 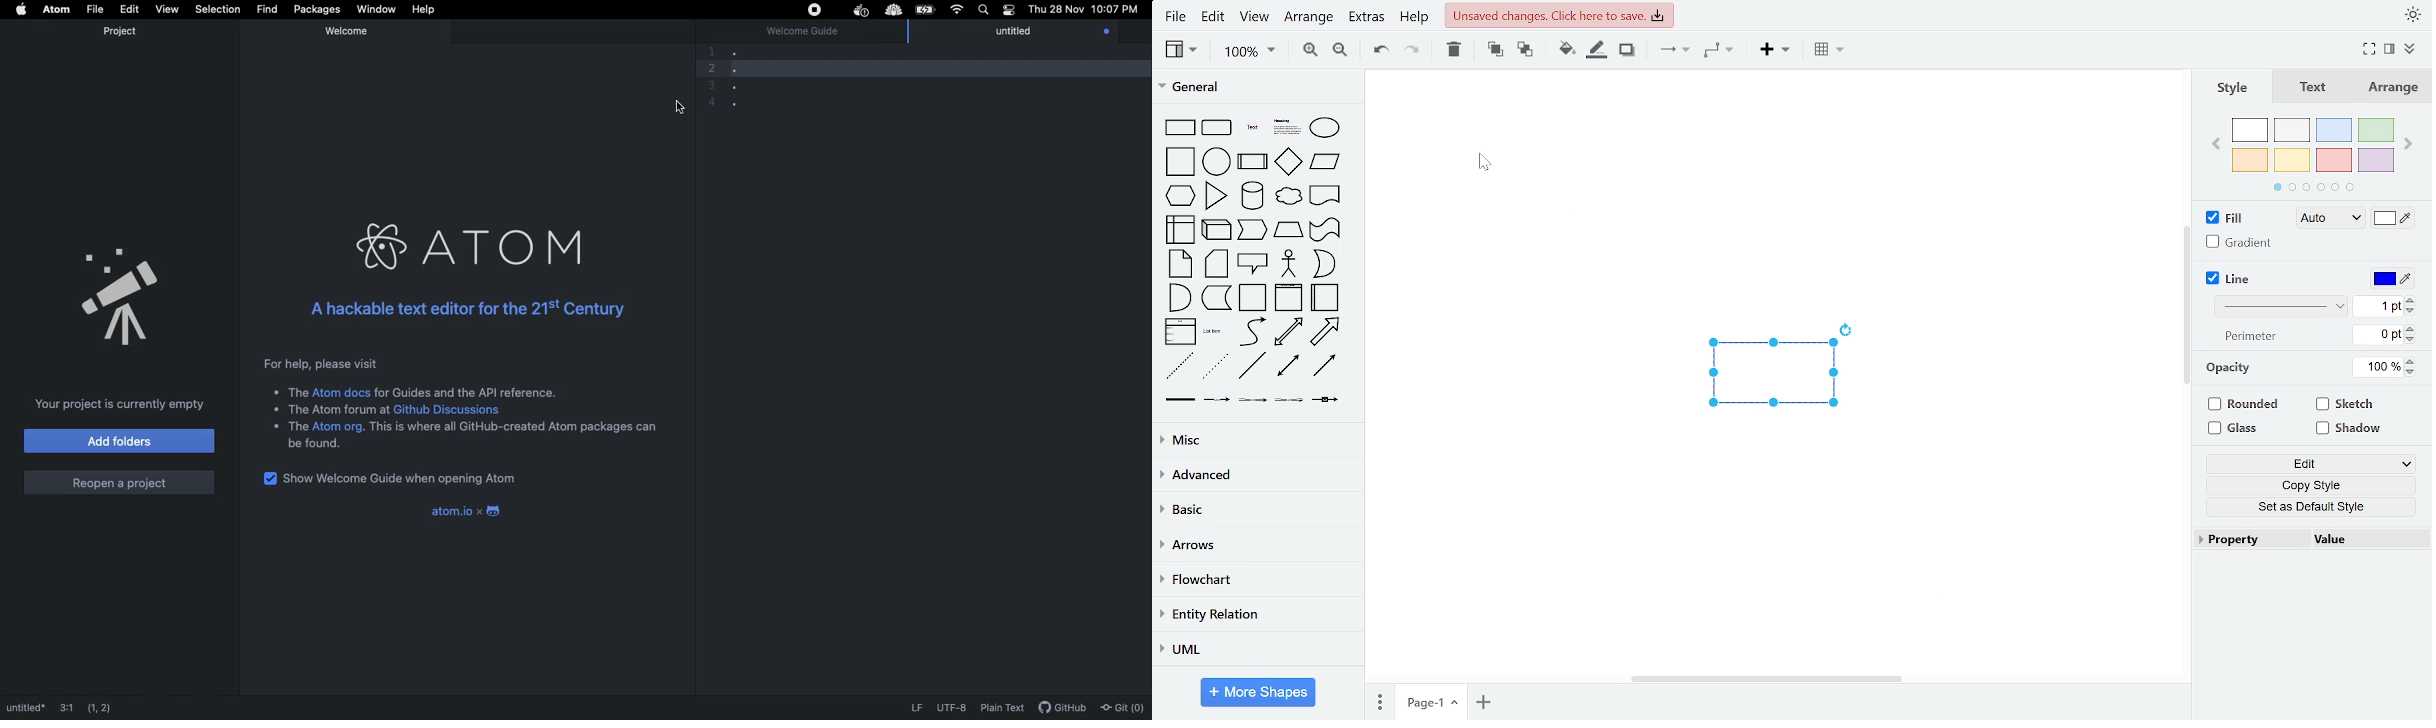 What do you see at coordinates (1061, 707) in the screenshot?
I see `Github` at bounding box center [1061, 707].